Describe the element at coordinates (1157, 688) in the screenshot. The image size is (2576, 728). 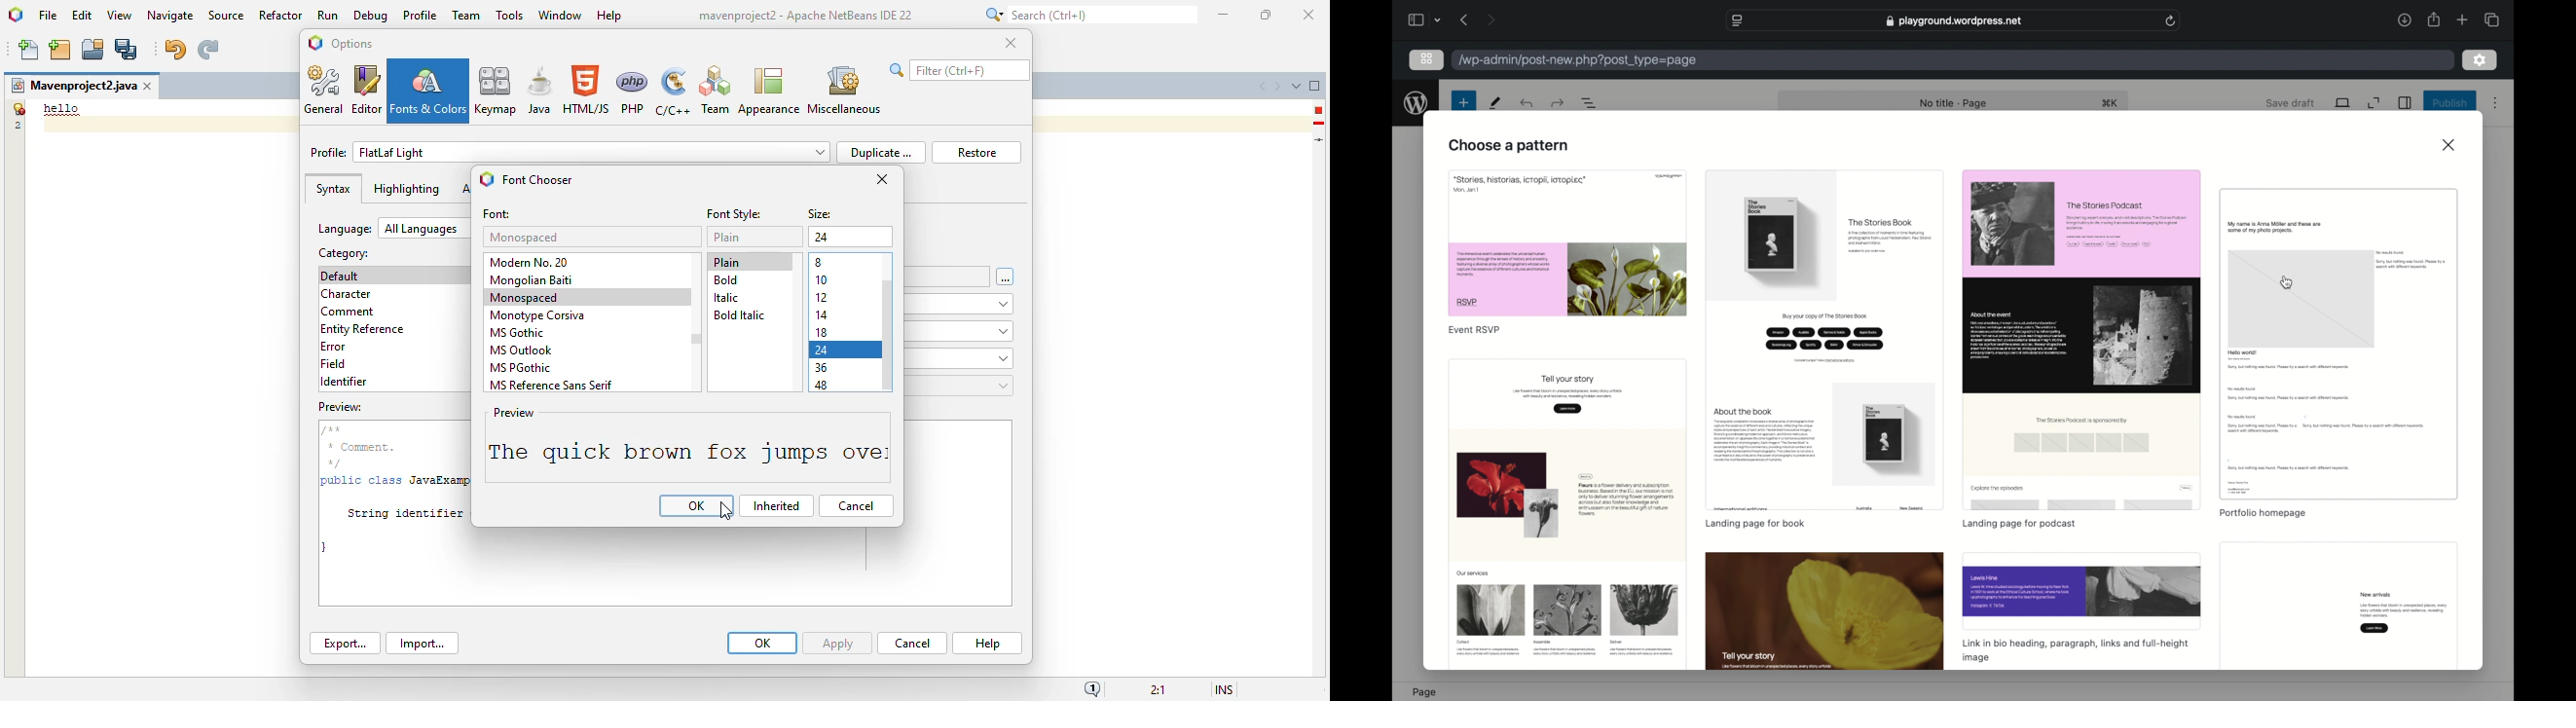
I see `magnification ratio` at that location.